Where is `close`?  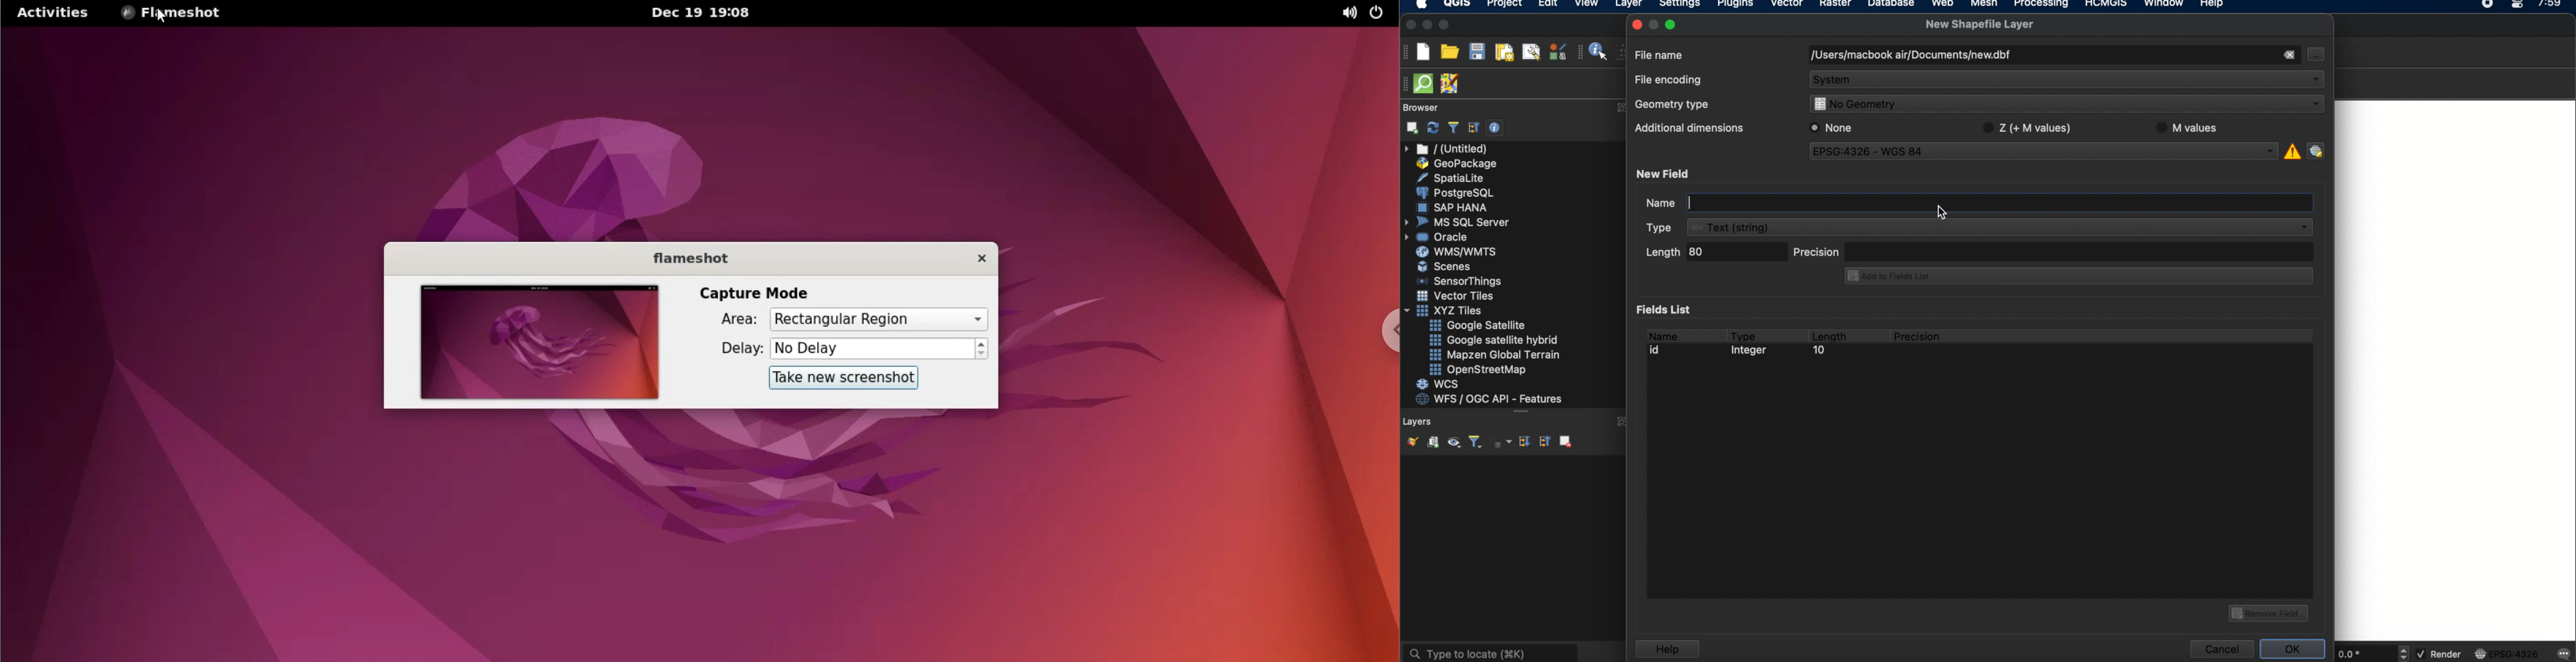 close is located at coordinates (1409, 25).